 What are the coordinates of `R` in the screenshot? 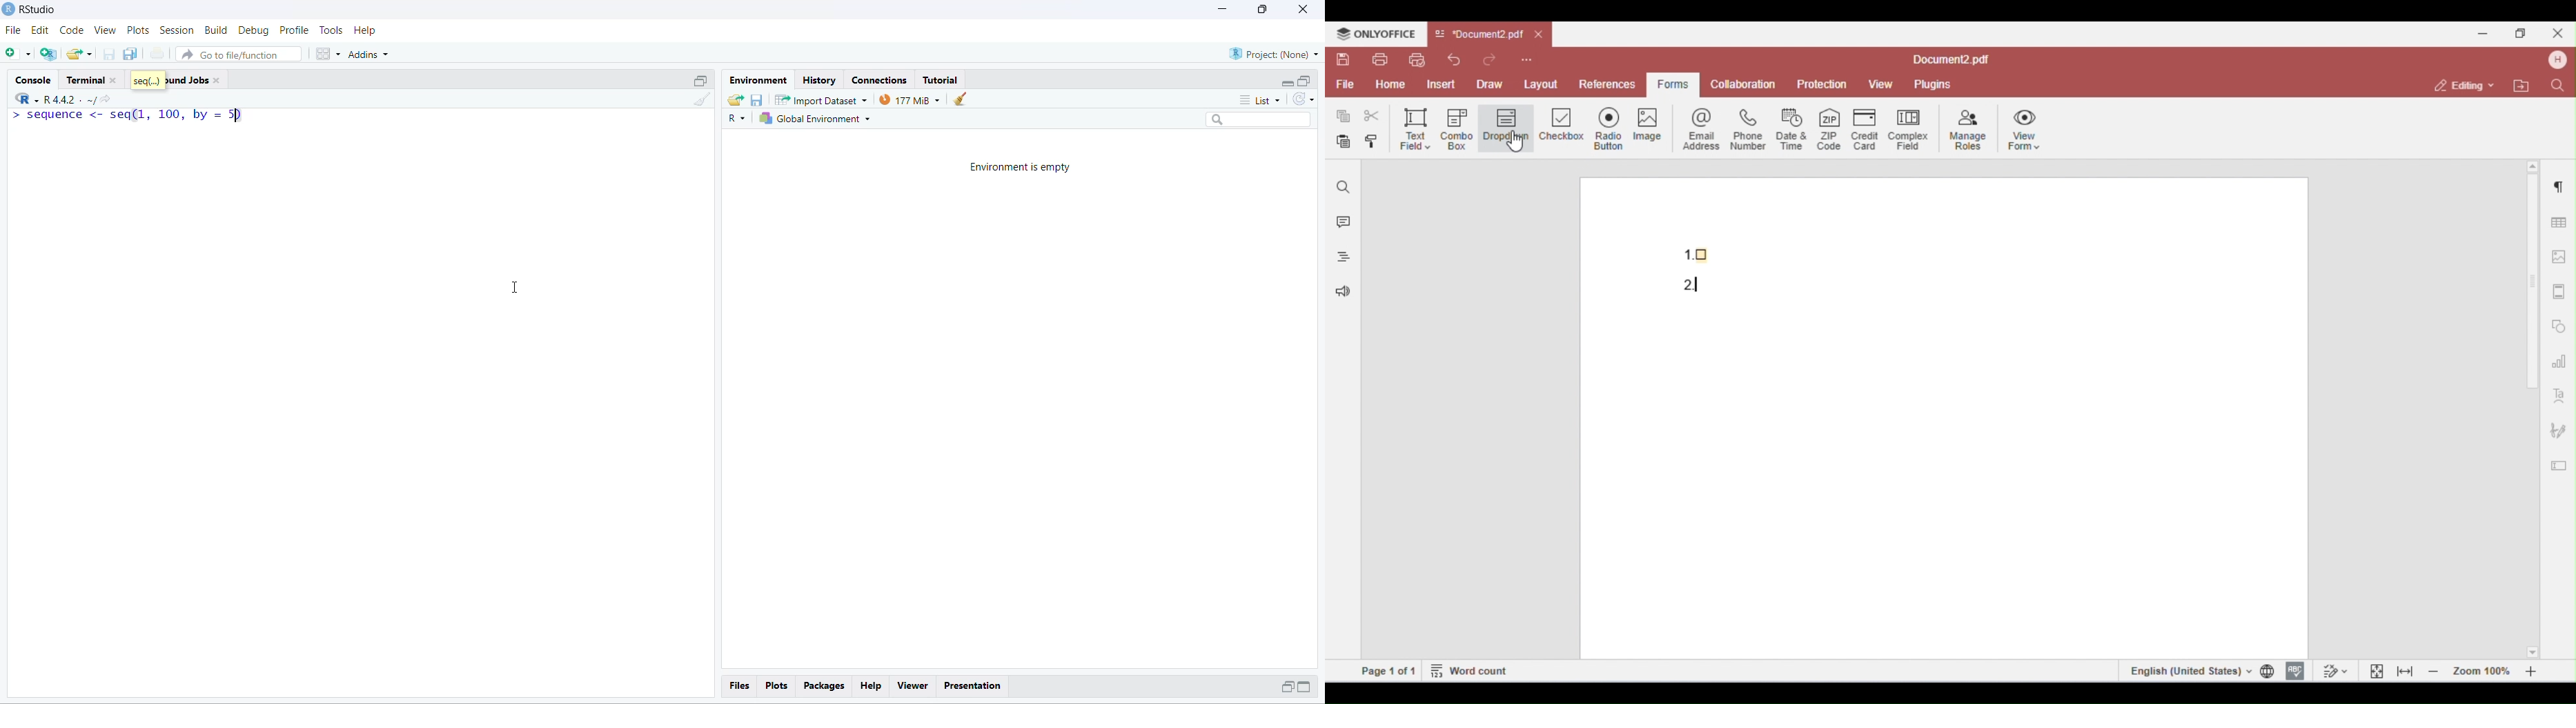 It's located at (26, 97).